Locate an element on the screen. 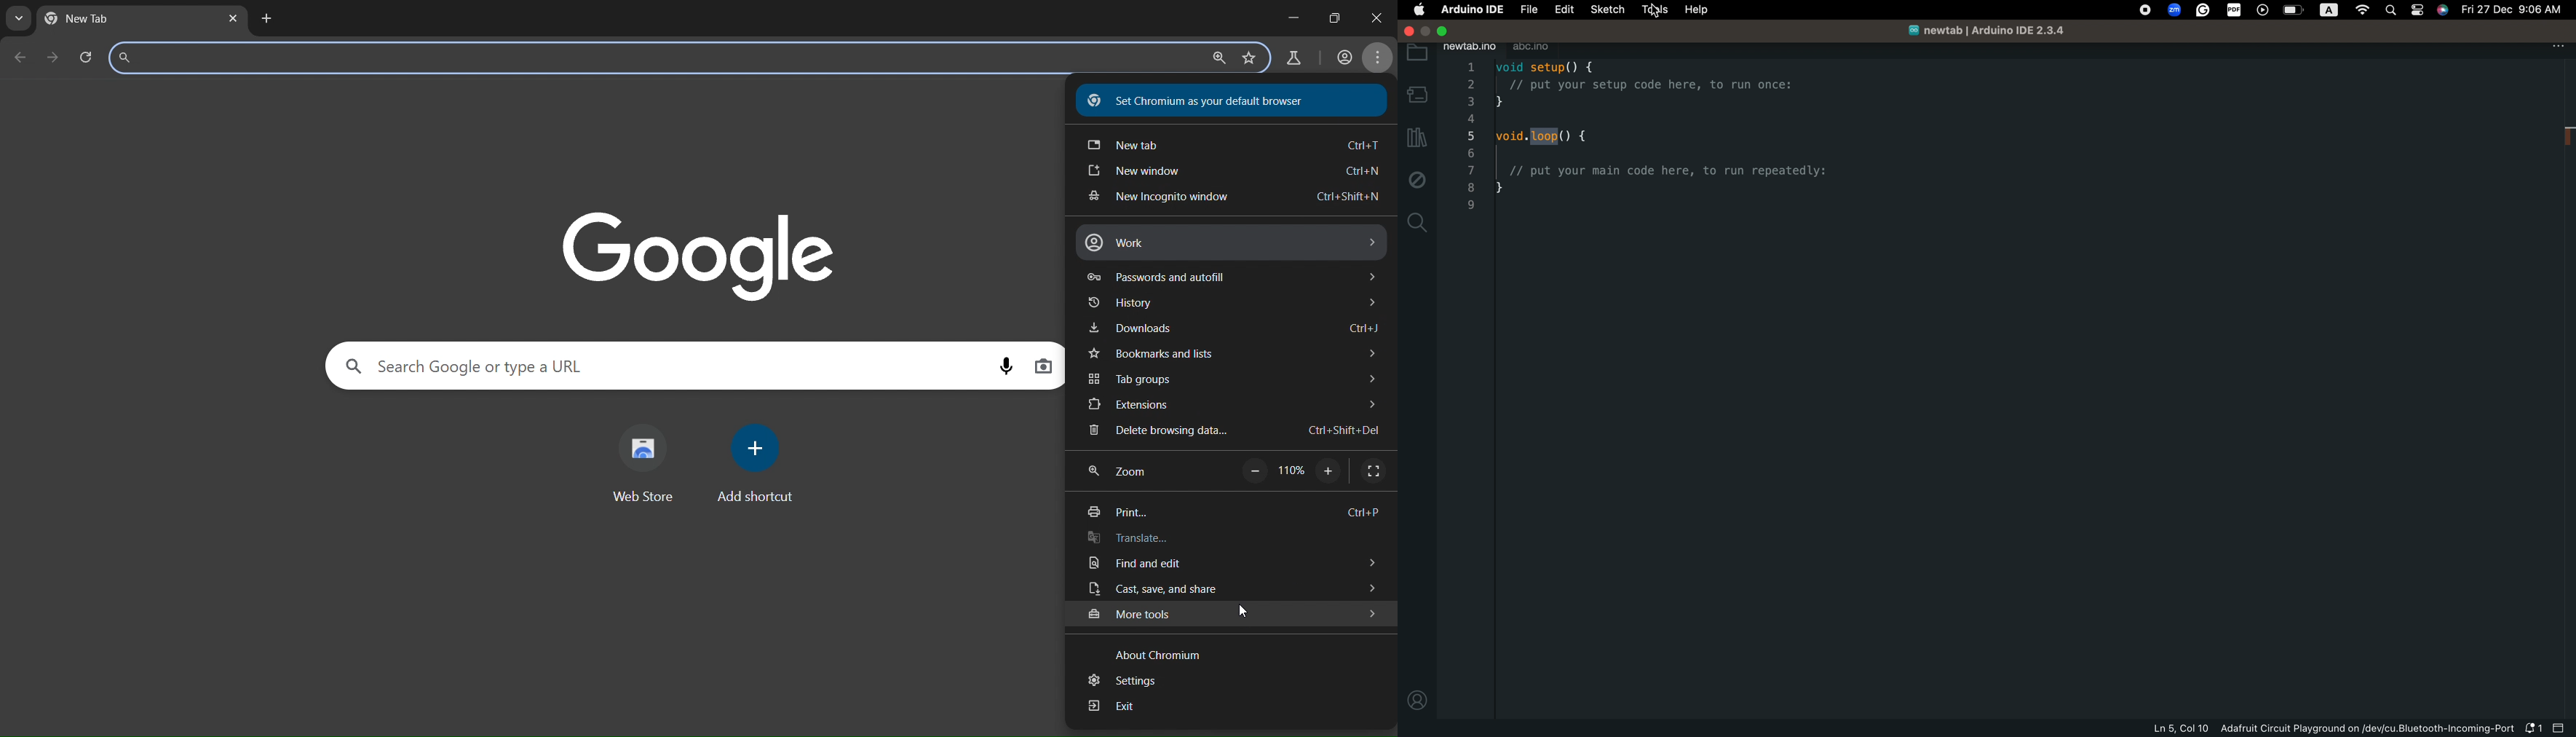  close is located at coordinates (1374, 17).